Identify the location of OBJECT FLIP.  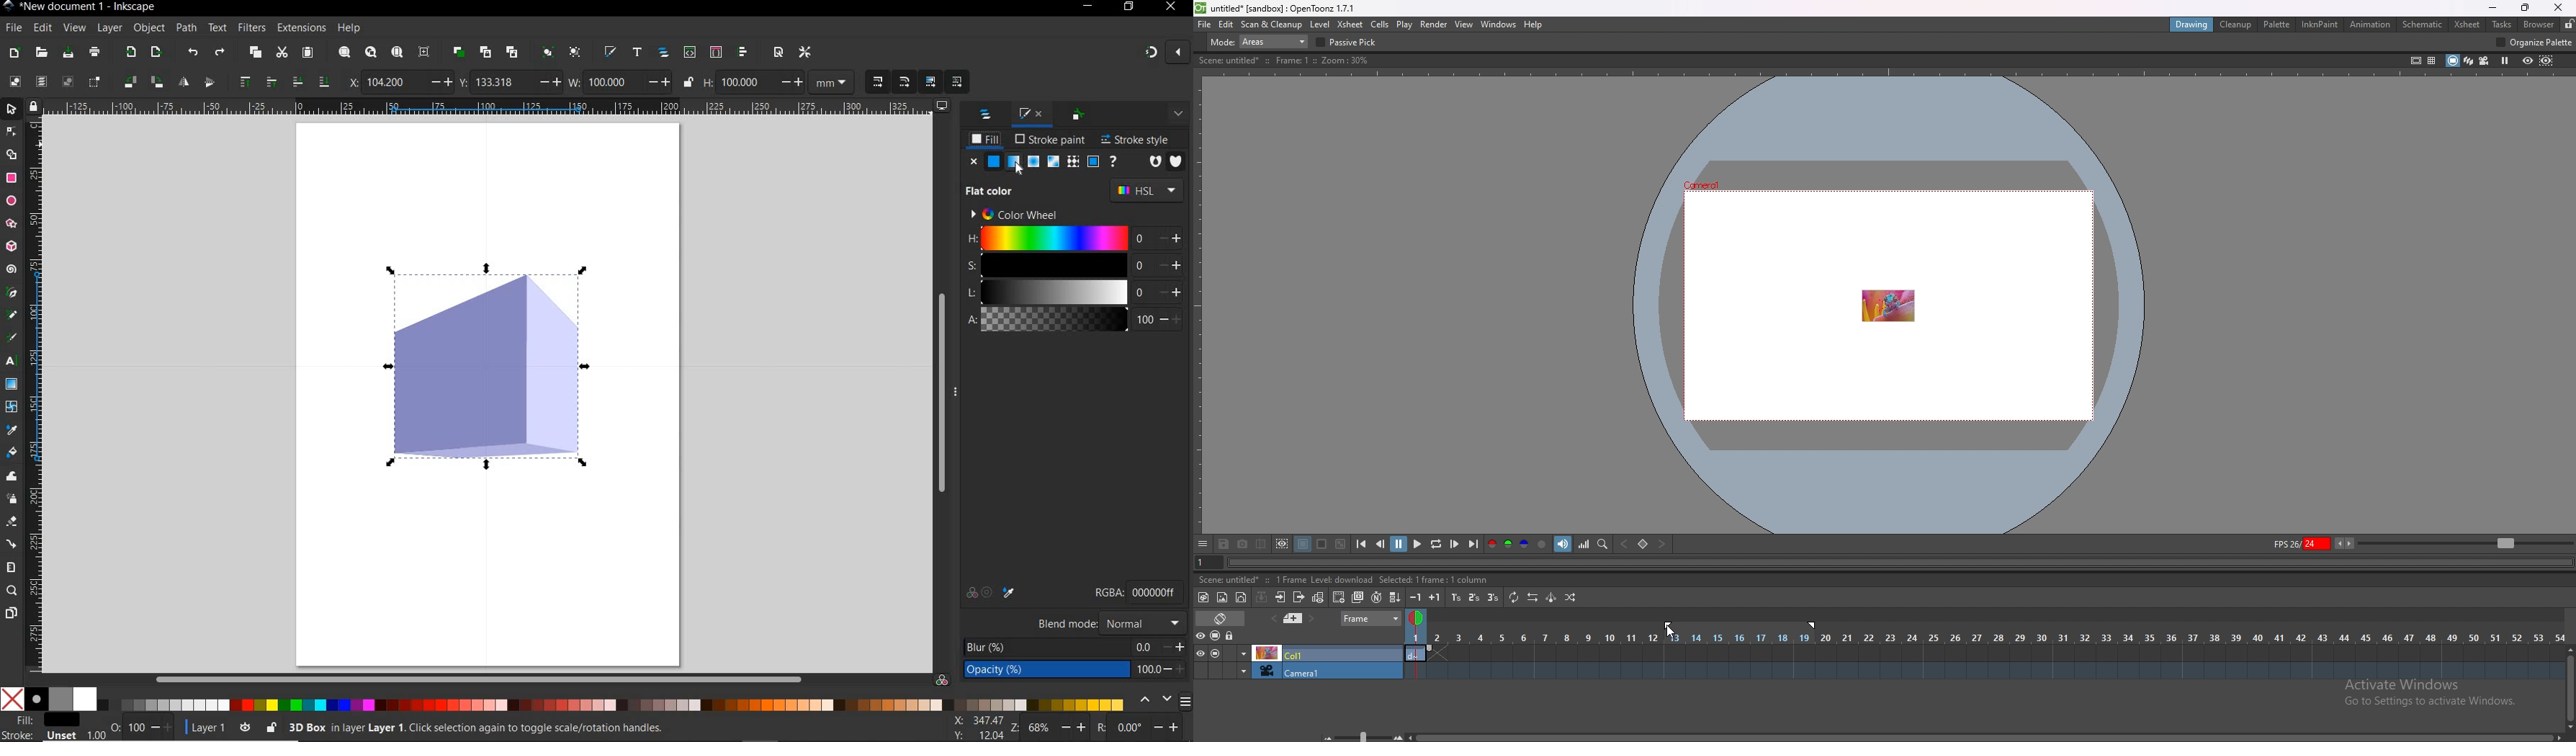
(180, 81).